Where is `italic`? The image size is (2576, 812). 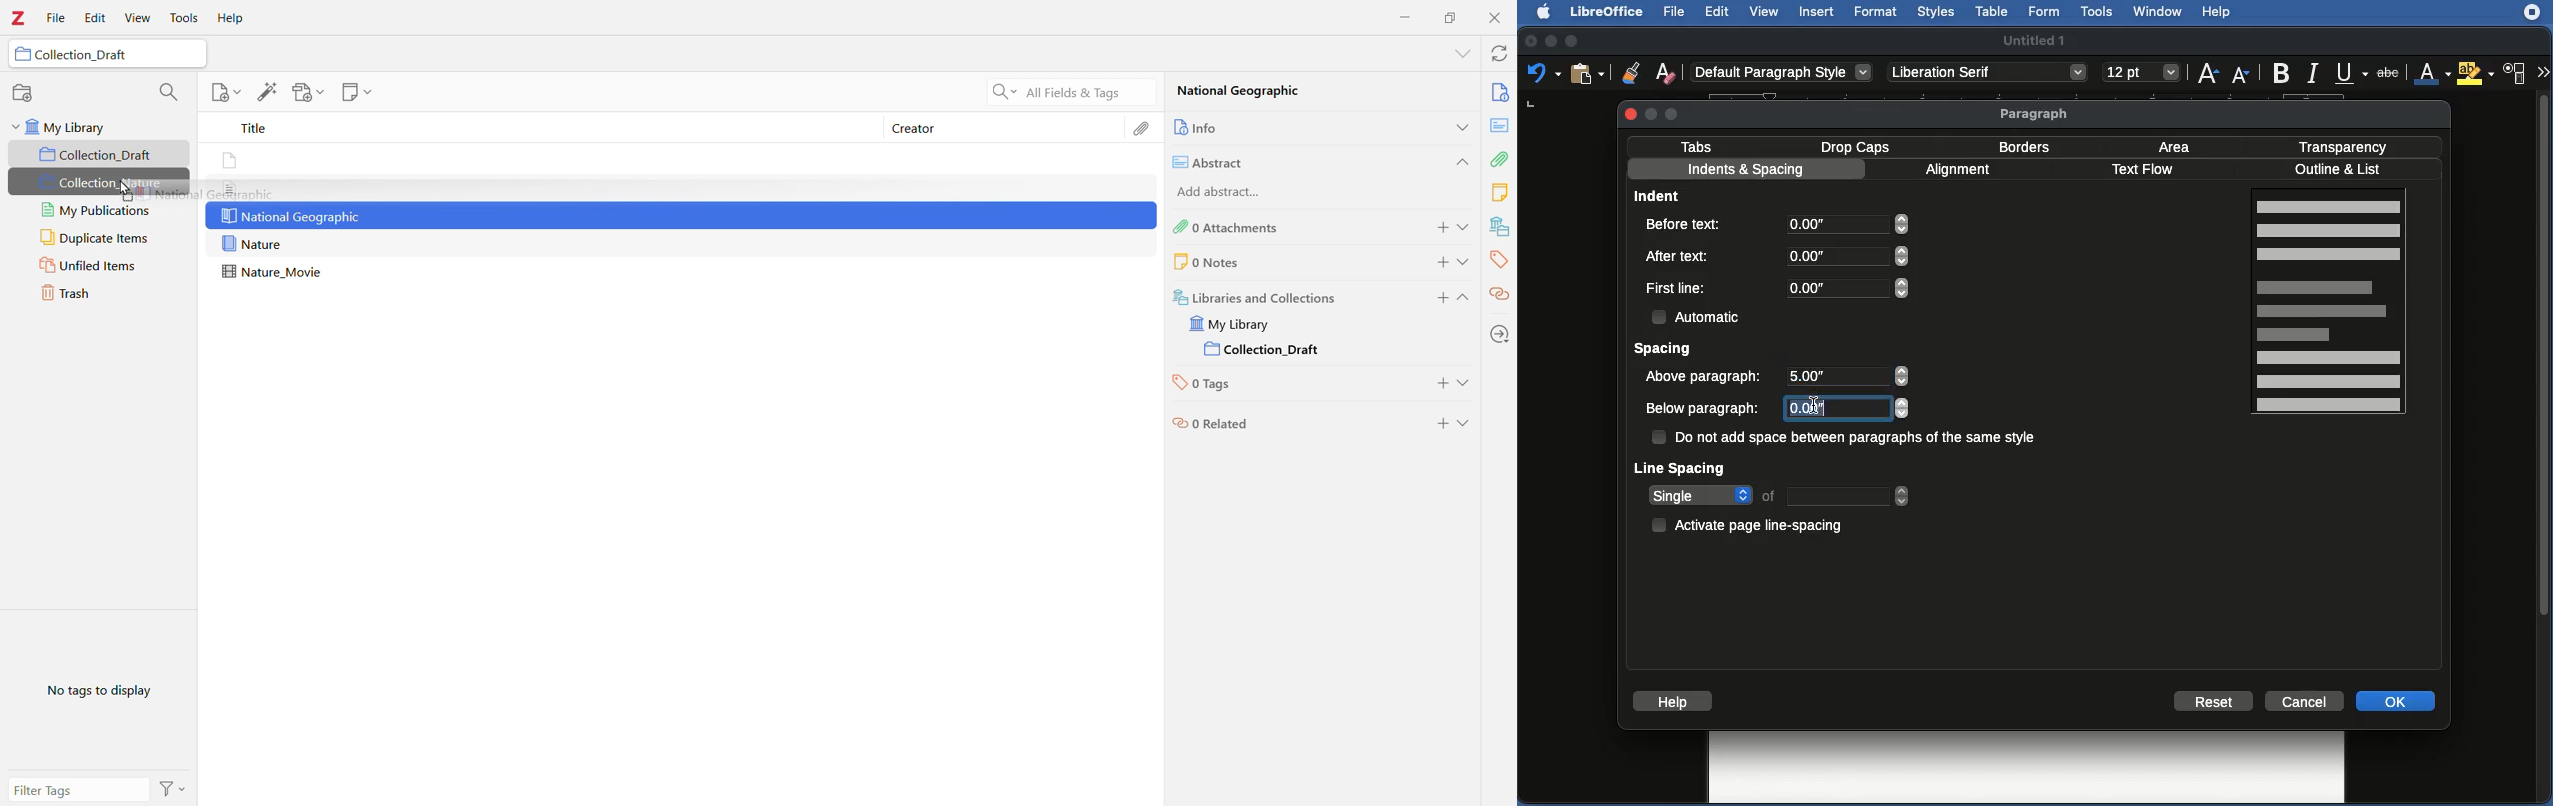 italic is located at coordinates (2312, 71).